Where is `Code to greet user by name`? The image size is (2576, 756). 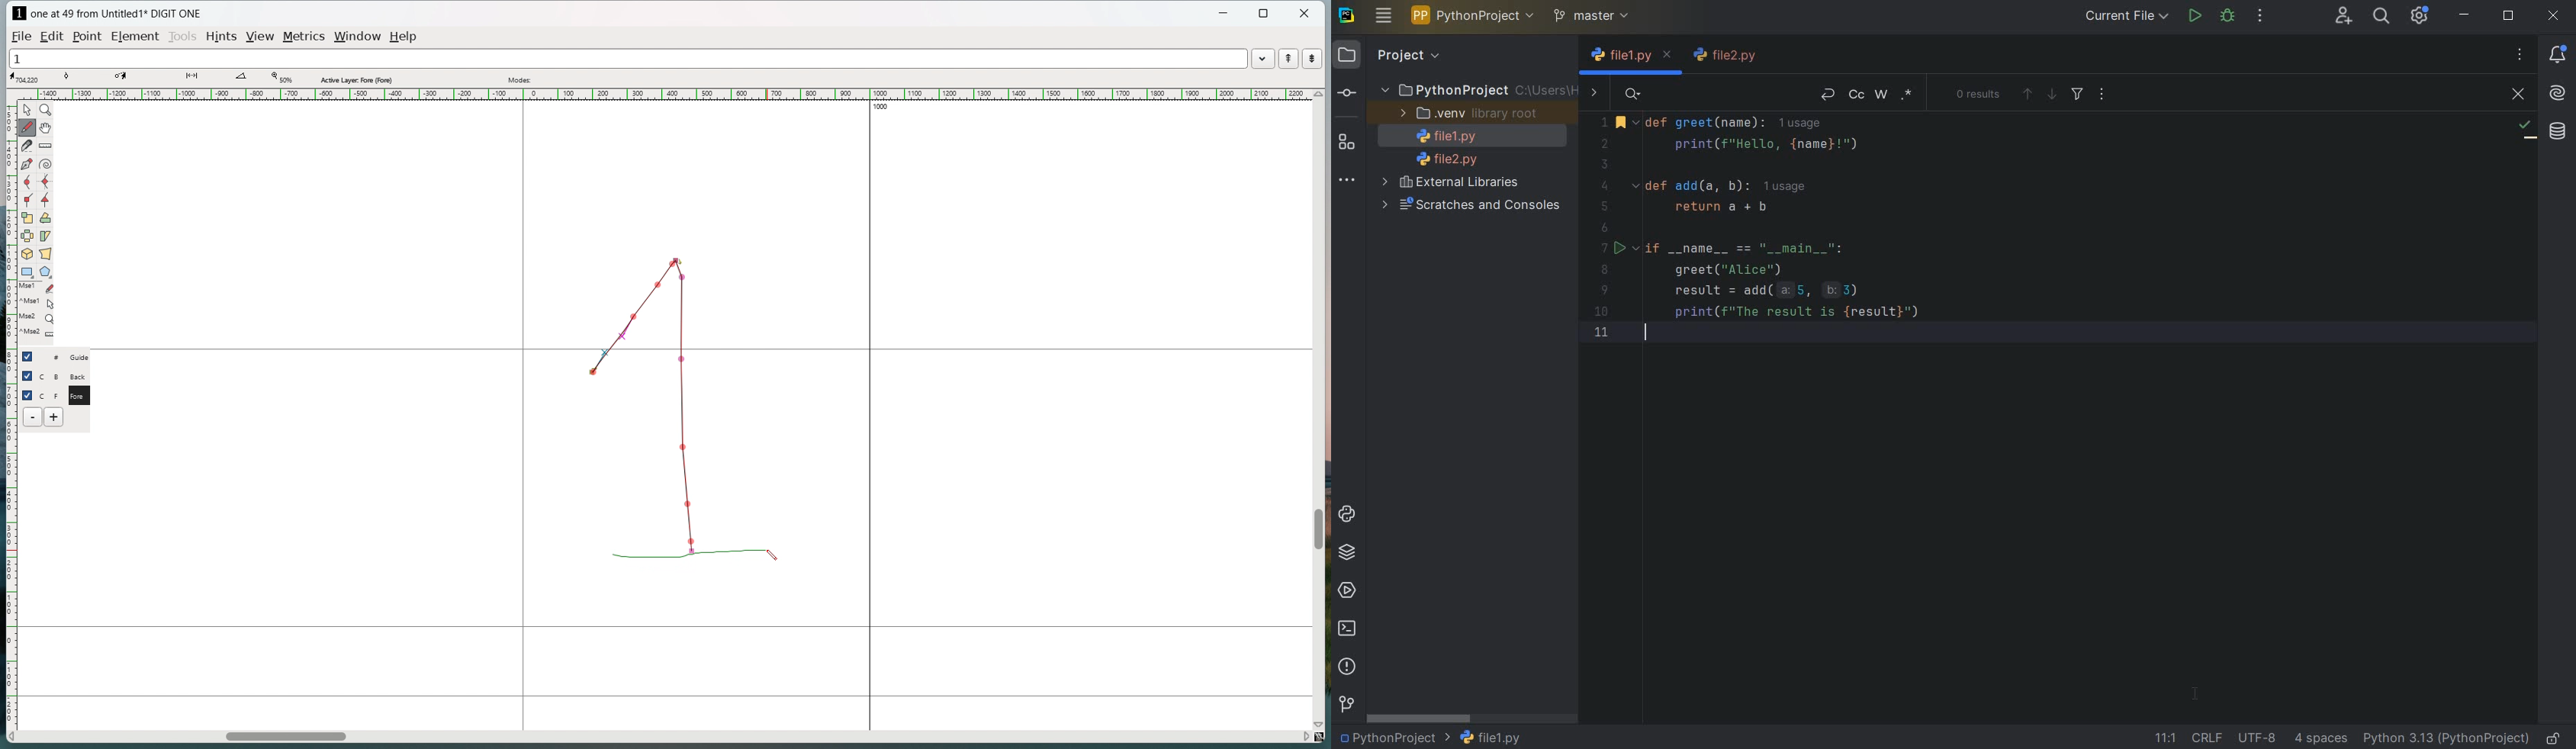 Code to greet user by name is located at coordinates (2012, 229).